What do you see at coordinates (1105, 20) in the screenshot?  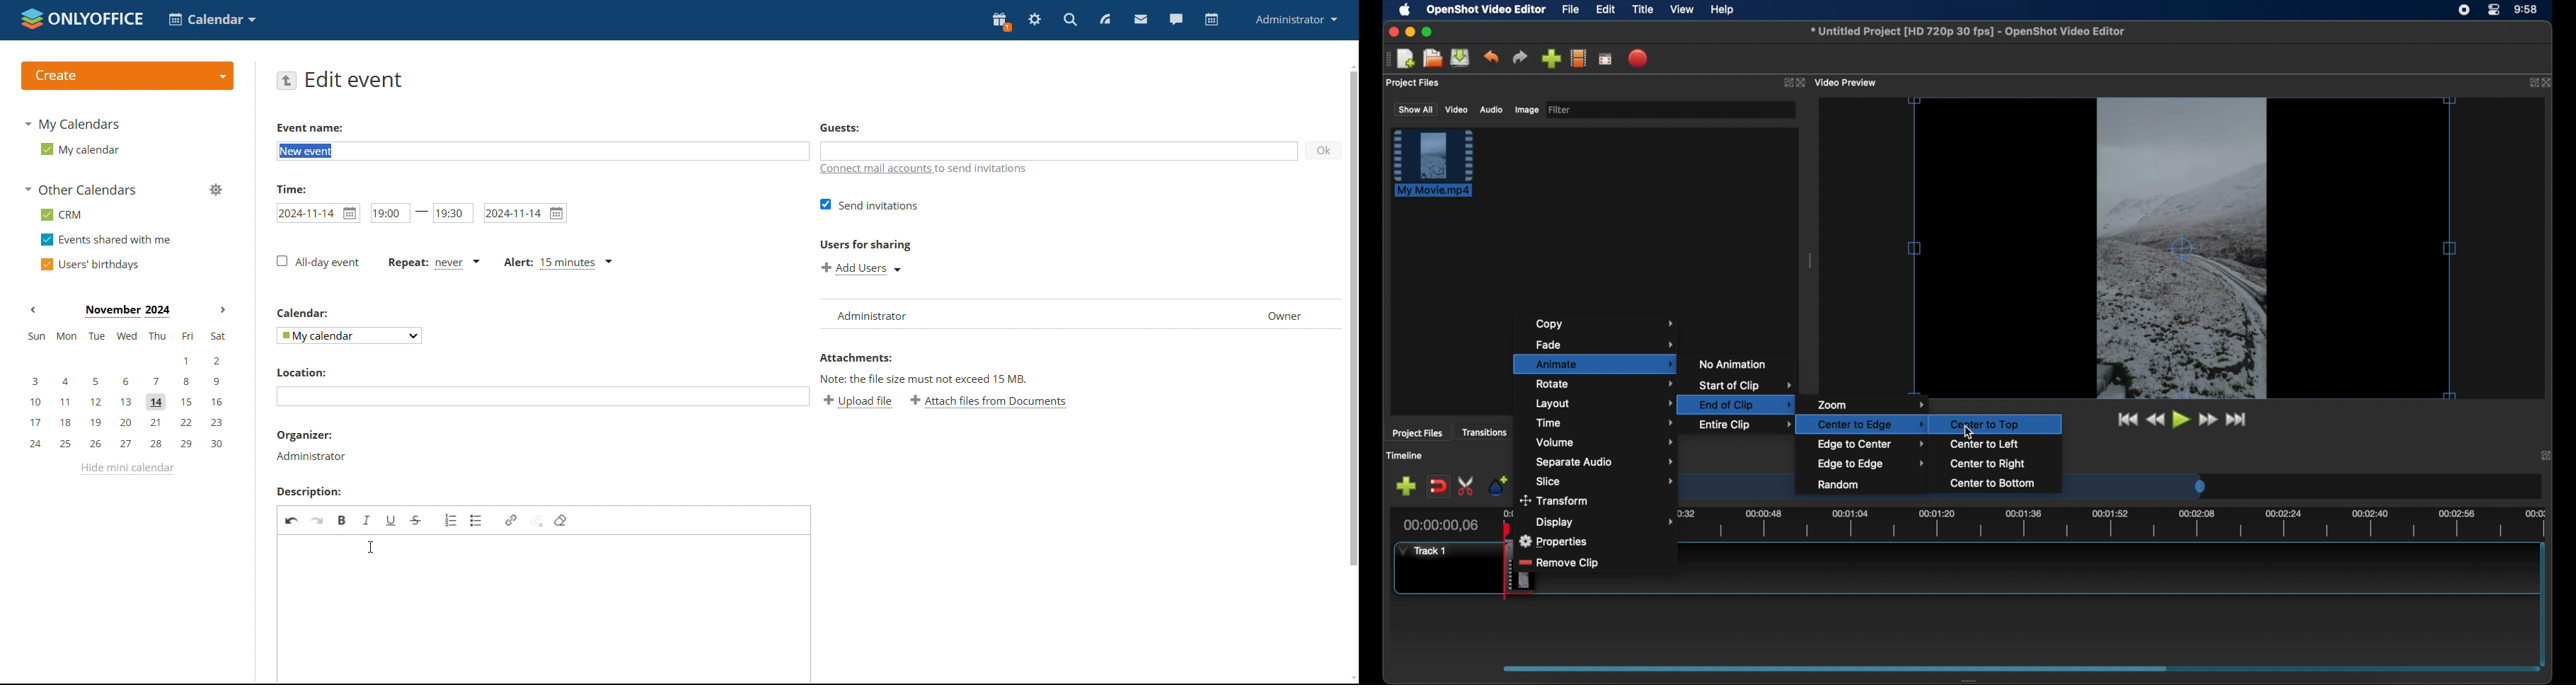 I see `feed` at bounding box center [1105, 20].